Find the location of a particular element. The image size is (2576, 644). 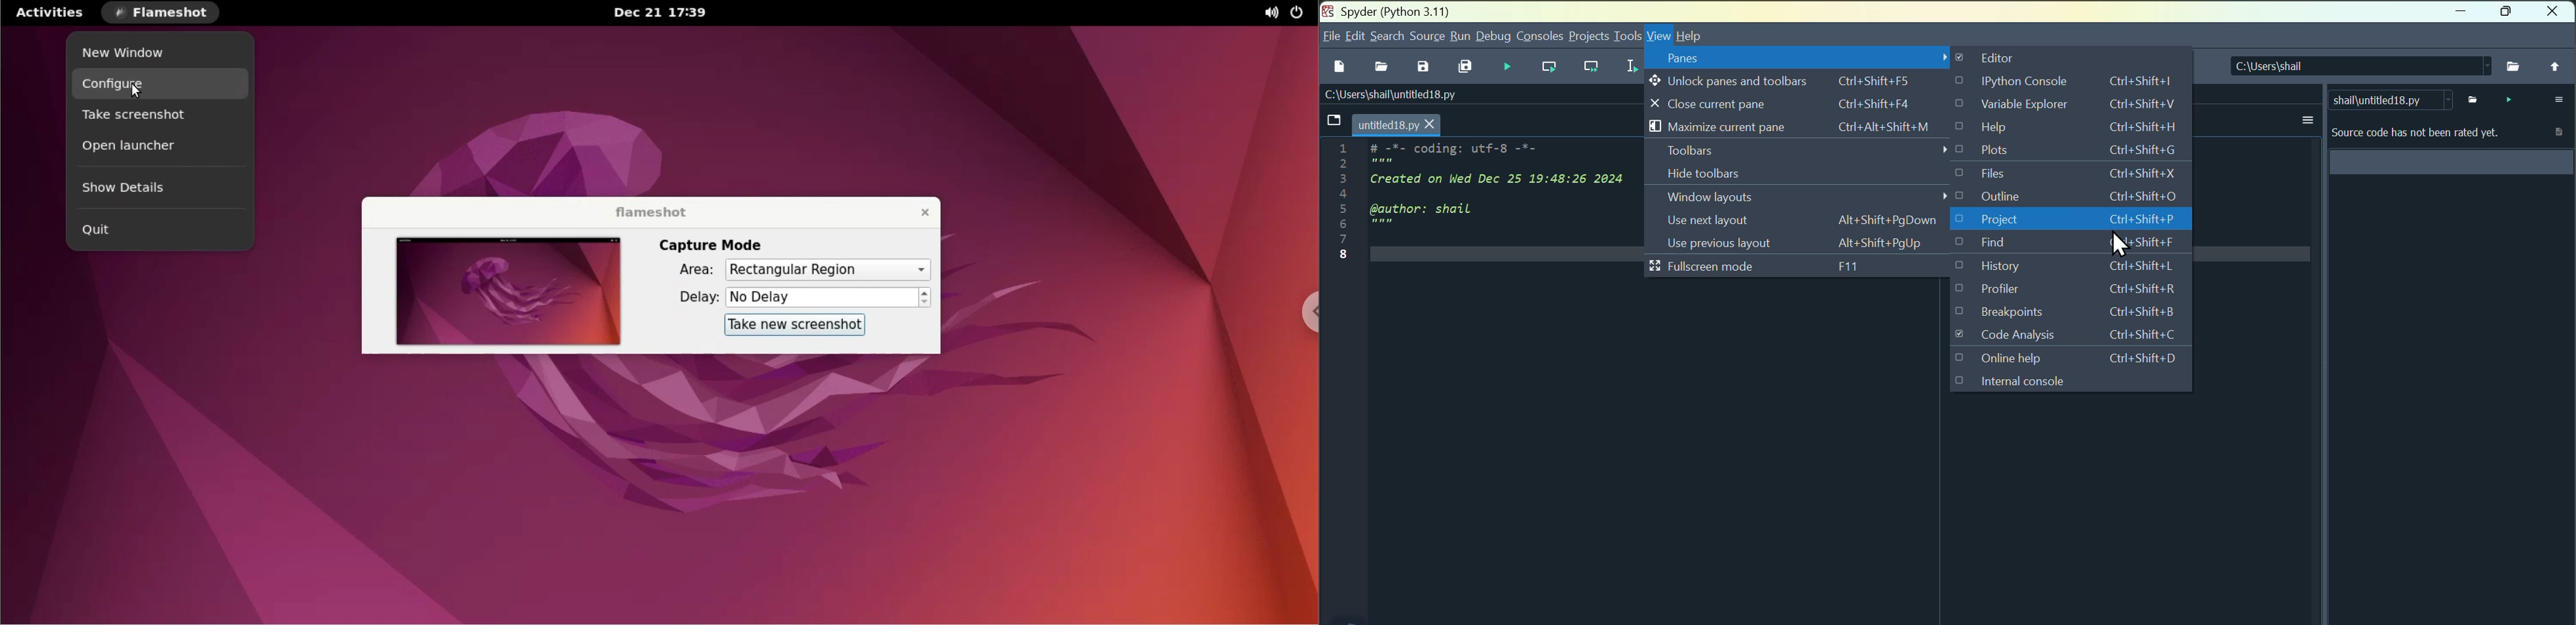

maximise is located at coordinates (2508, 14).